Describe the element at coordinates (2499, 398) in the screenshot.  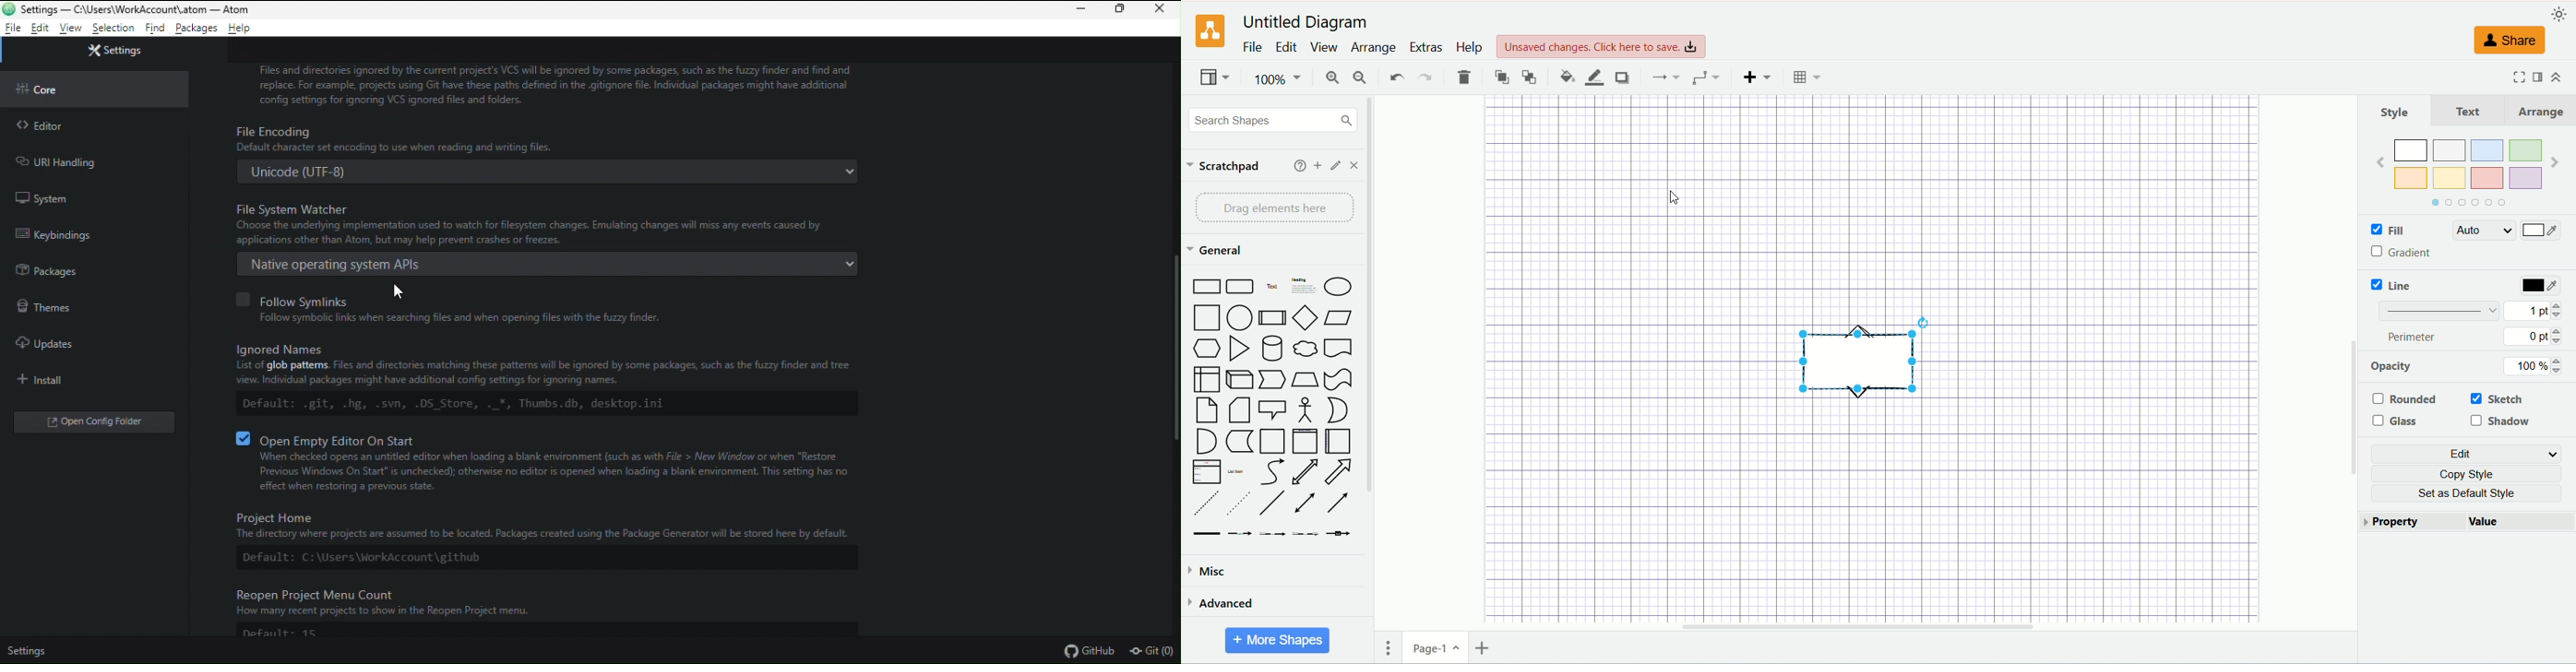
I see `sketch` at that location.